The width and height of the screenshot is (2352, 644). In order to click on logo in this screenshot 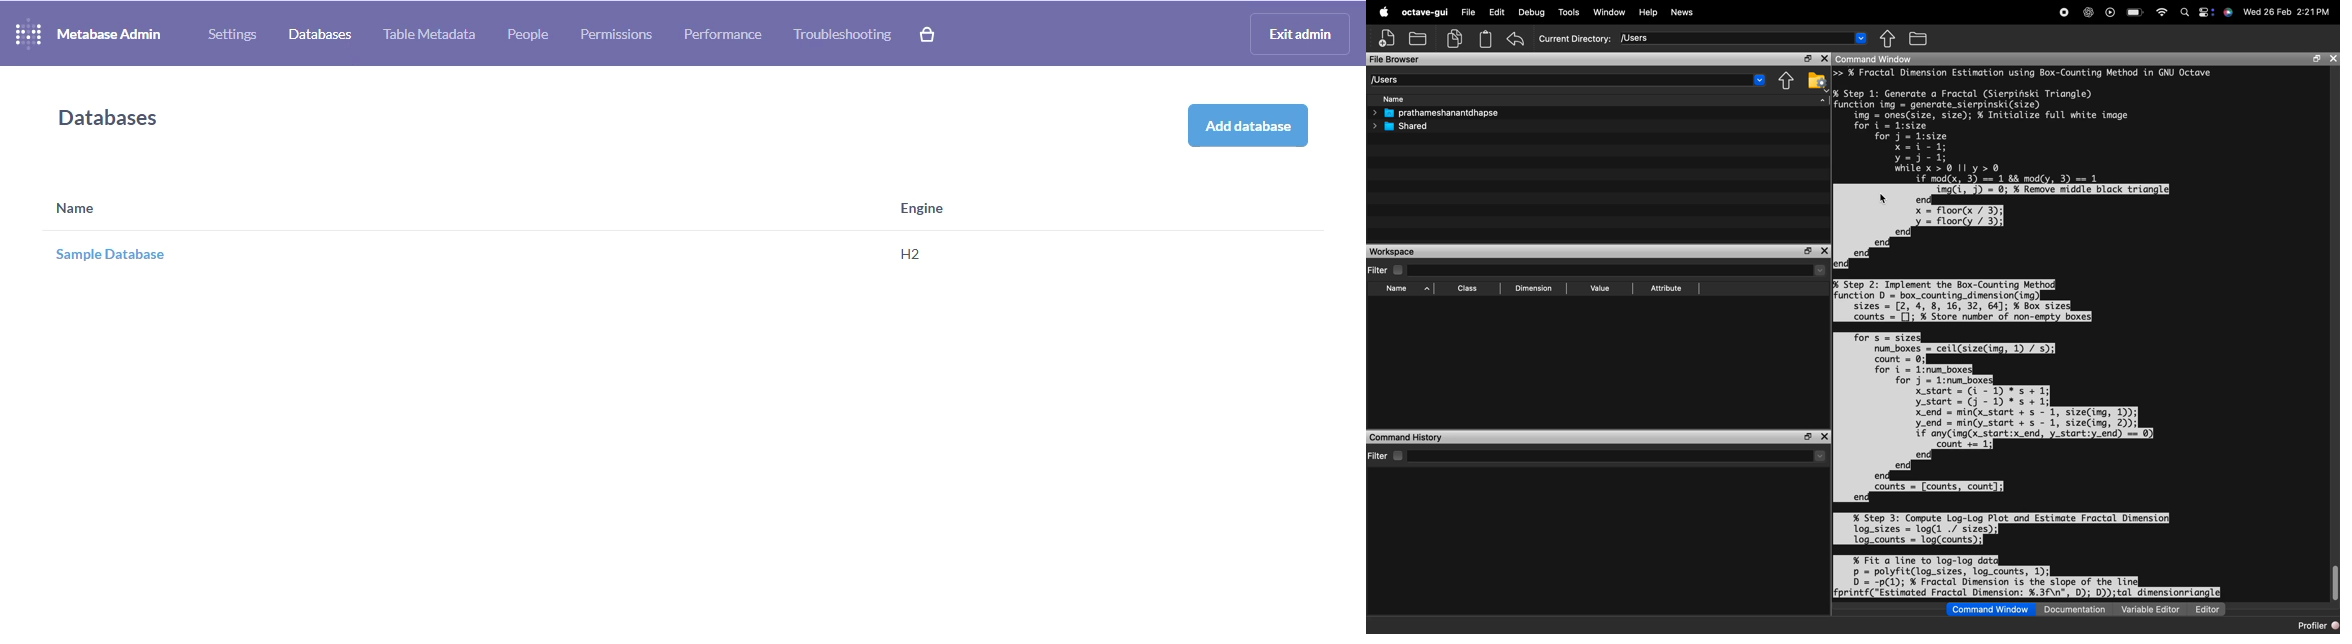, I will do `click(1381, 11)`.